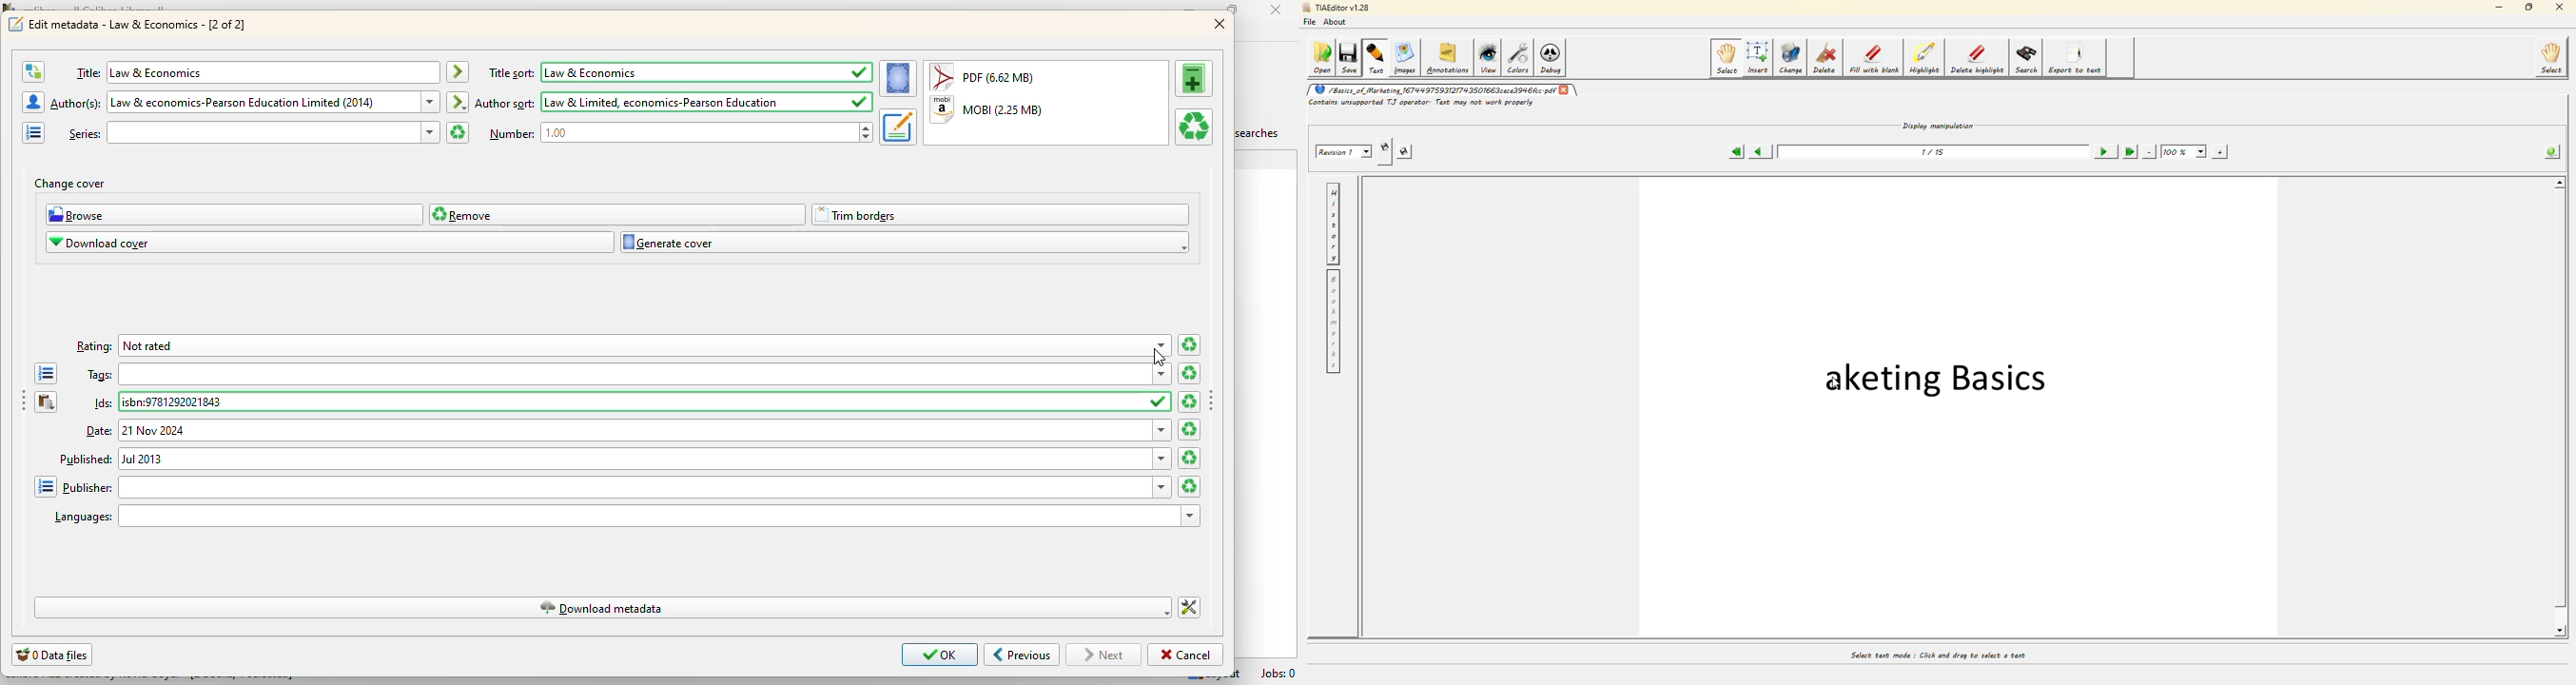  Describe the element at coordinates (33, 102) in the screenshot. I see `open the manage authors editor` at that location.